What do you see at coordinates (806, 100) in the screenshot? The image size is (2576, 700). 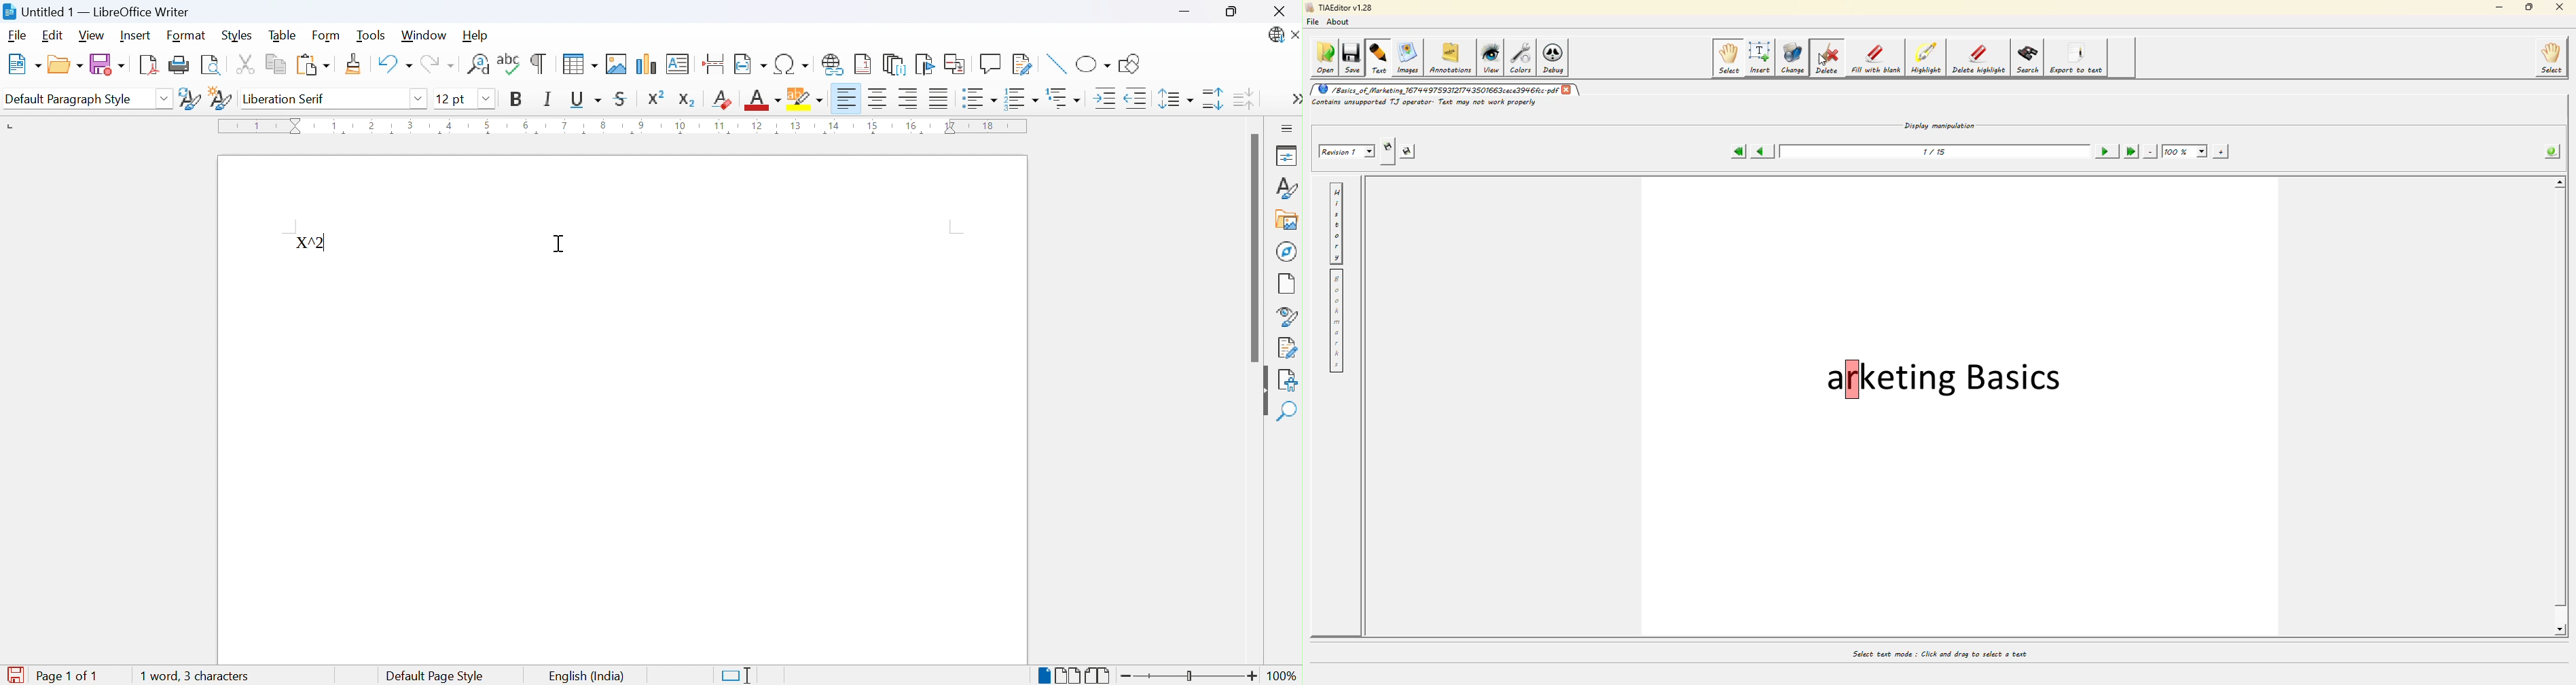 I see `Character highlighting color` at bounding box center [806, 100].